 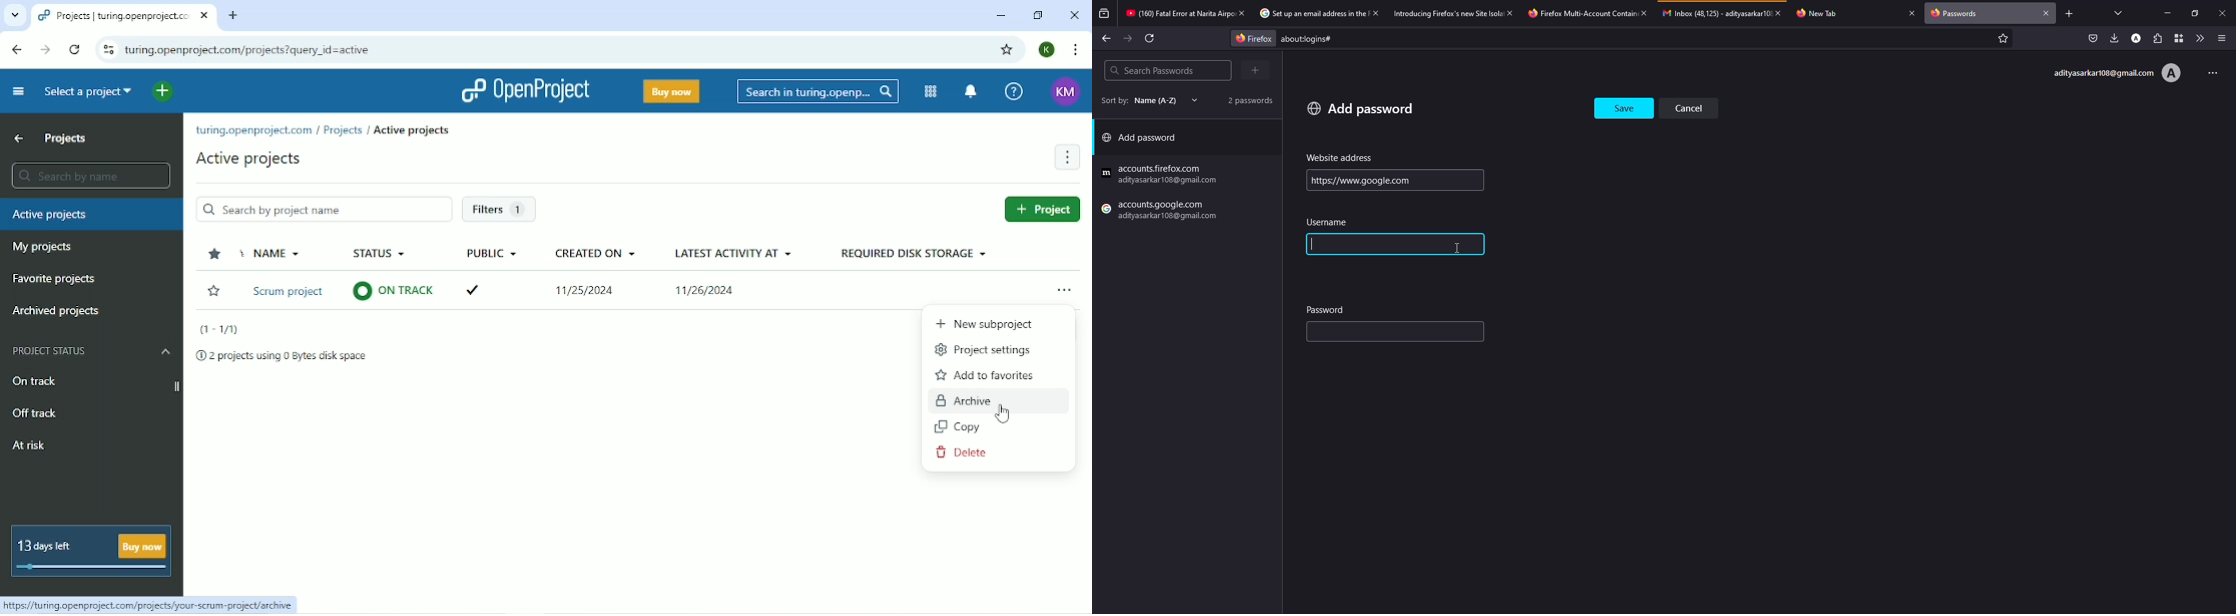 What do you see at coordinates (2223, 13) in the screenshot?
I see `close` at bounding box center [2223, 13].